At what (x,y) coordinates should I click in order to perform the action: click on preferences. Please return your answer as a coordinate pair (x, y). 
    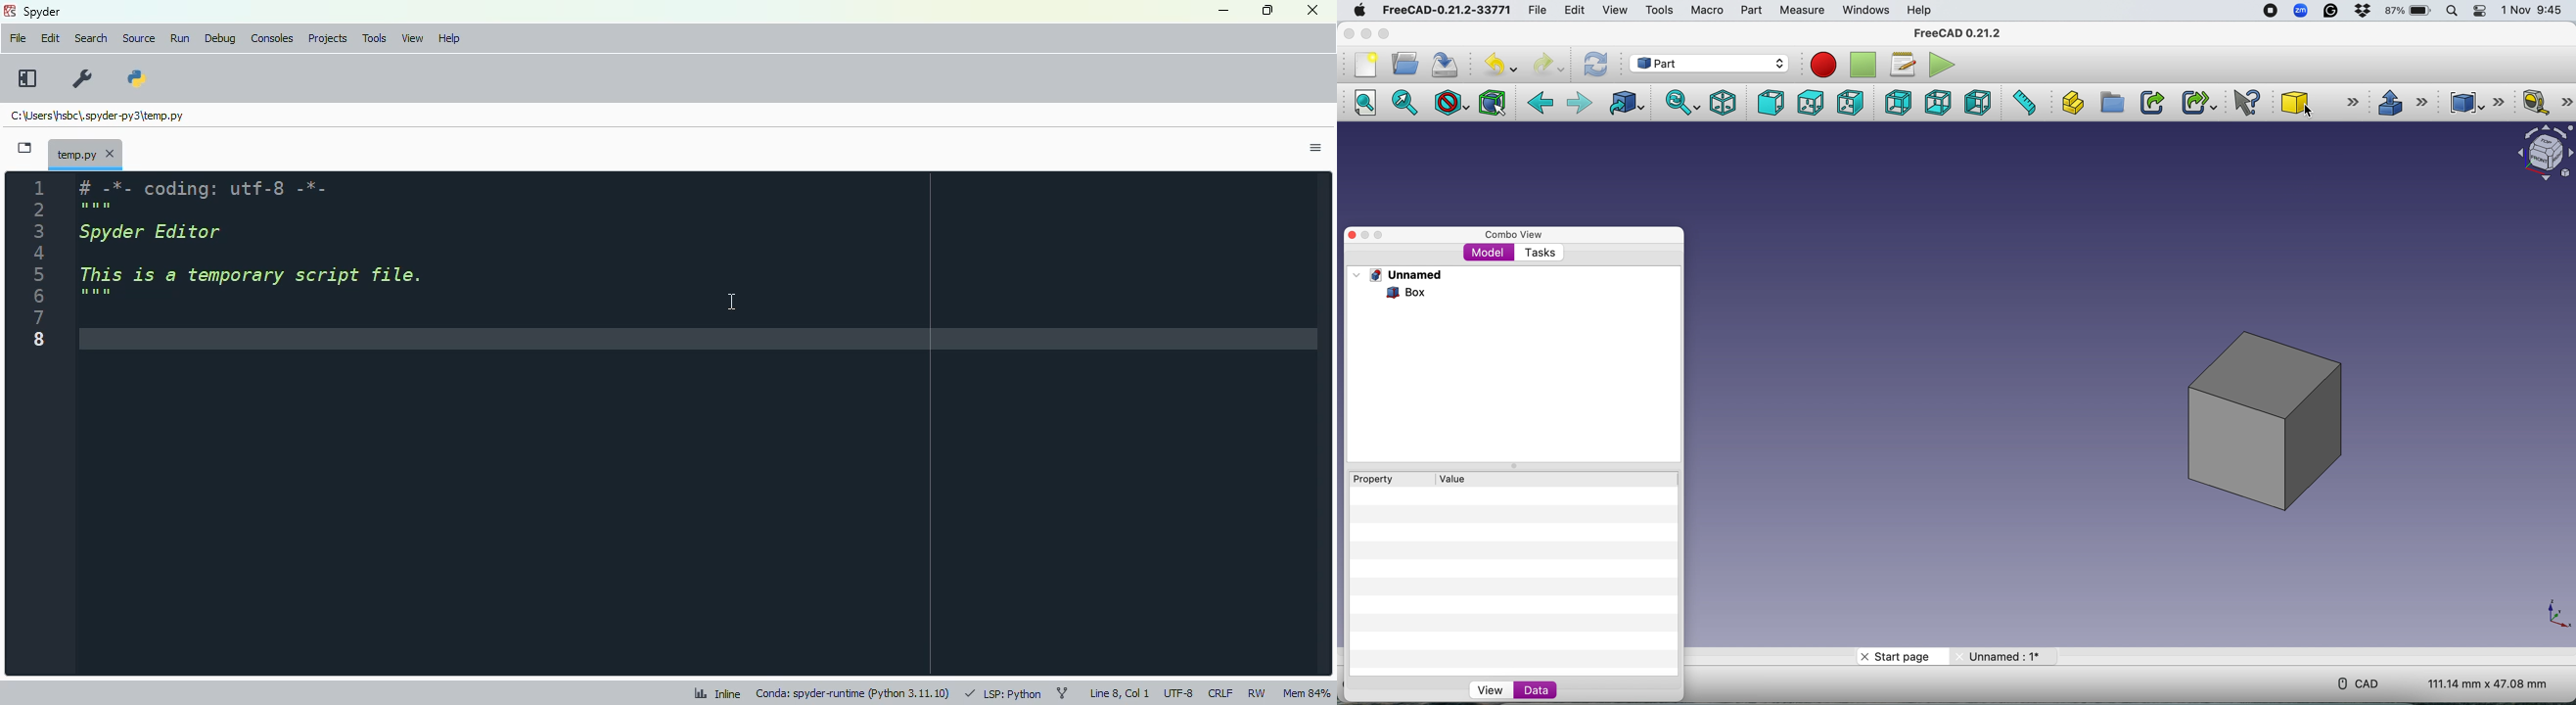
    Looking at the image, I should click on (81, 78).